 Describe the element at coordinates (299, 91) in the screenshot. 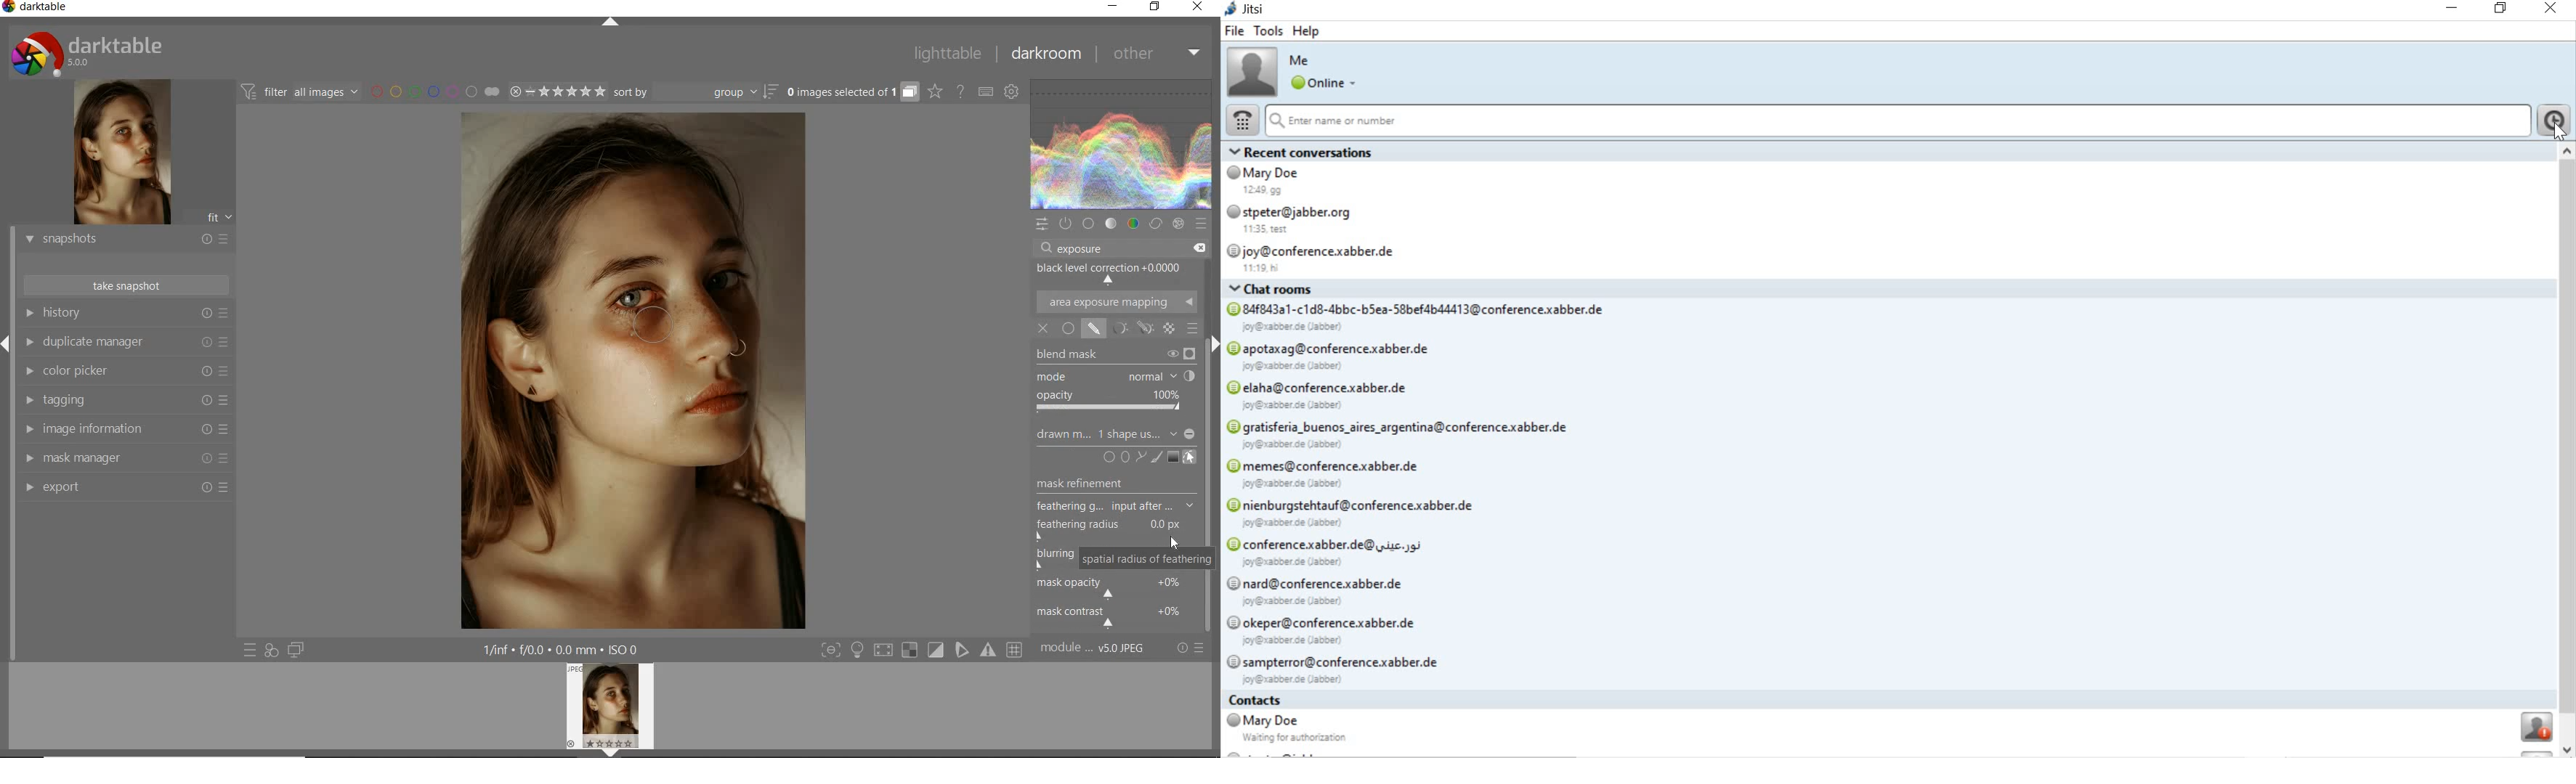

I see `filter images based on their modules` at that location.